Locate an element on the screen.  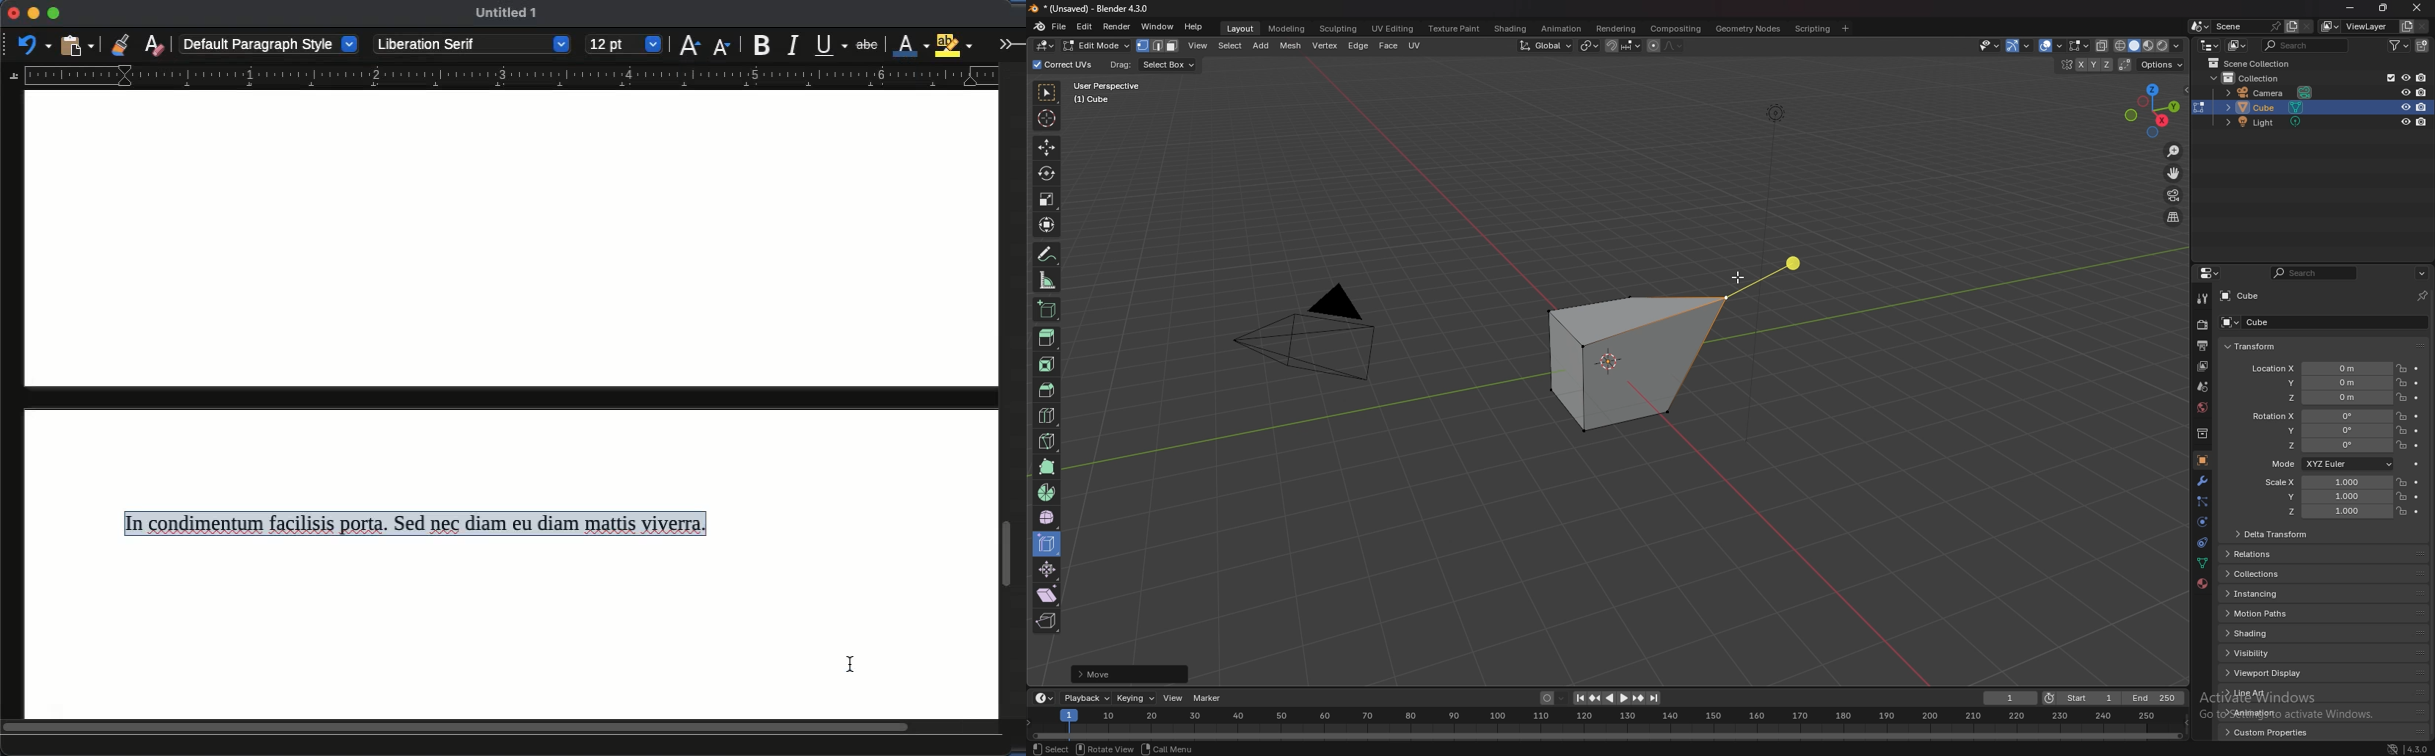
render is located at coordinates (2201, 325).